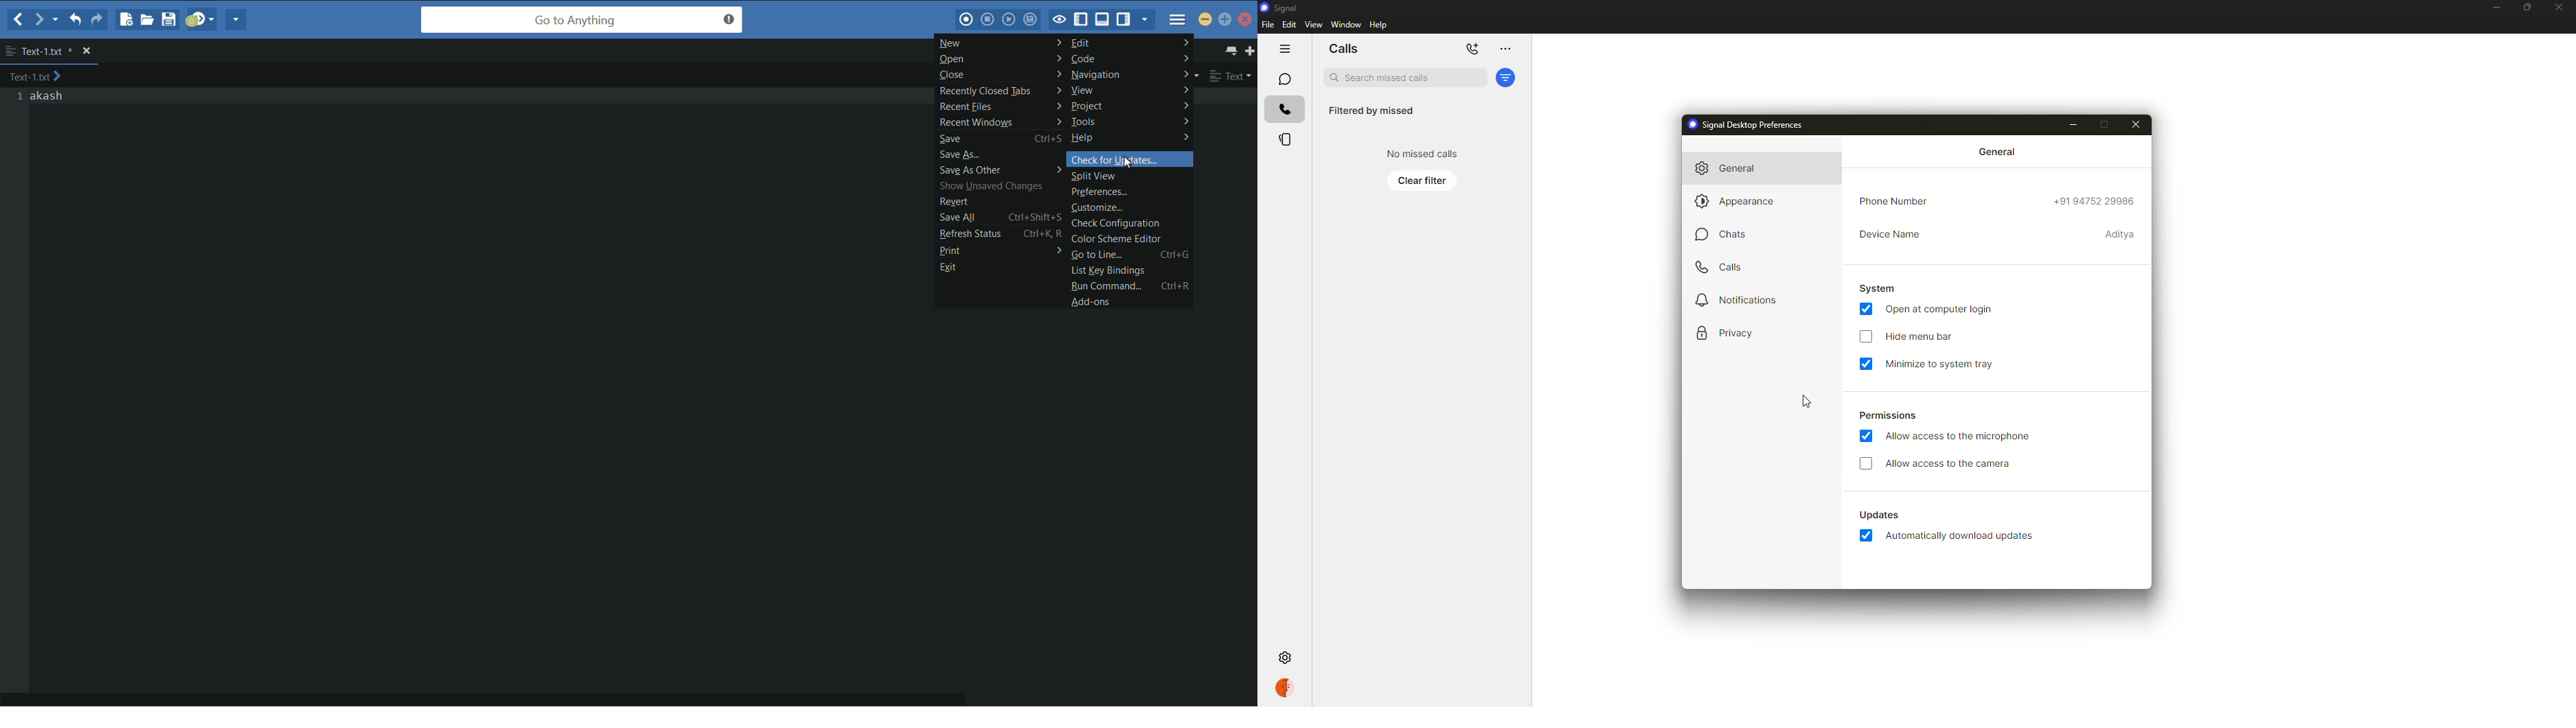  Describe the element at coordinates (126, 20) in the screenshot. I see `new file` at that location.